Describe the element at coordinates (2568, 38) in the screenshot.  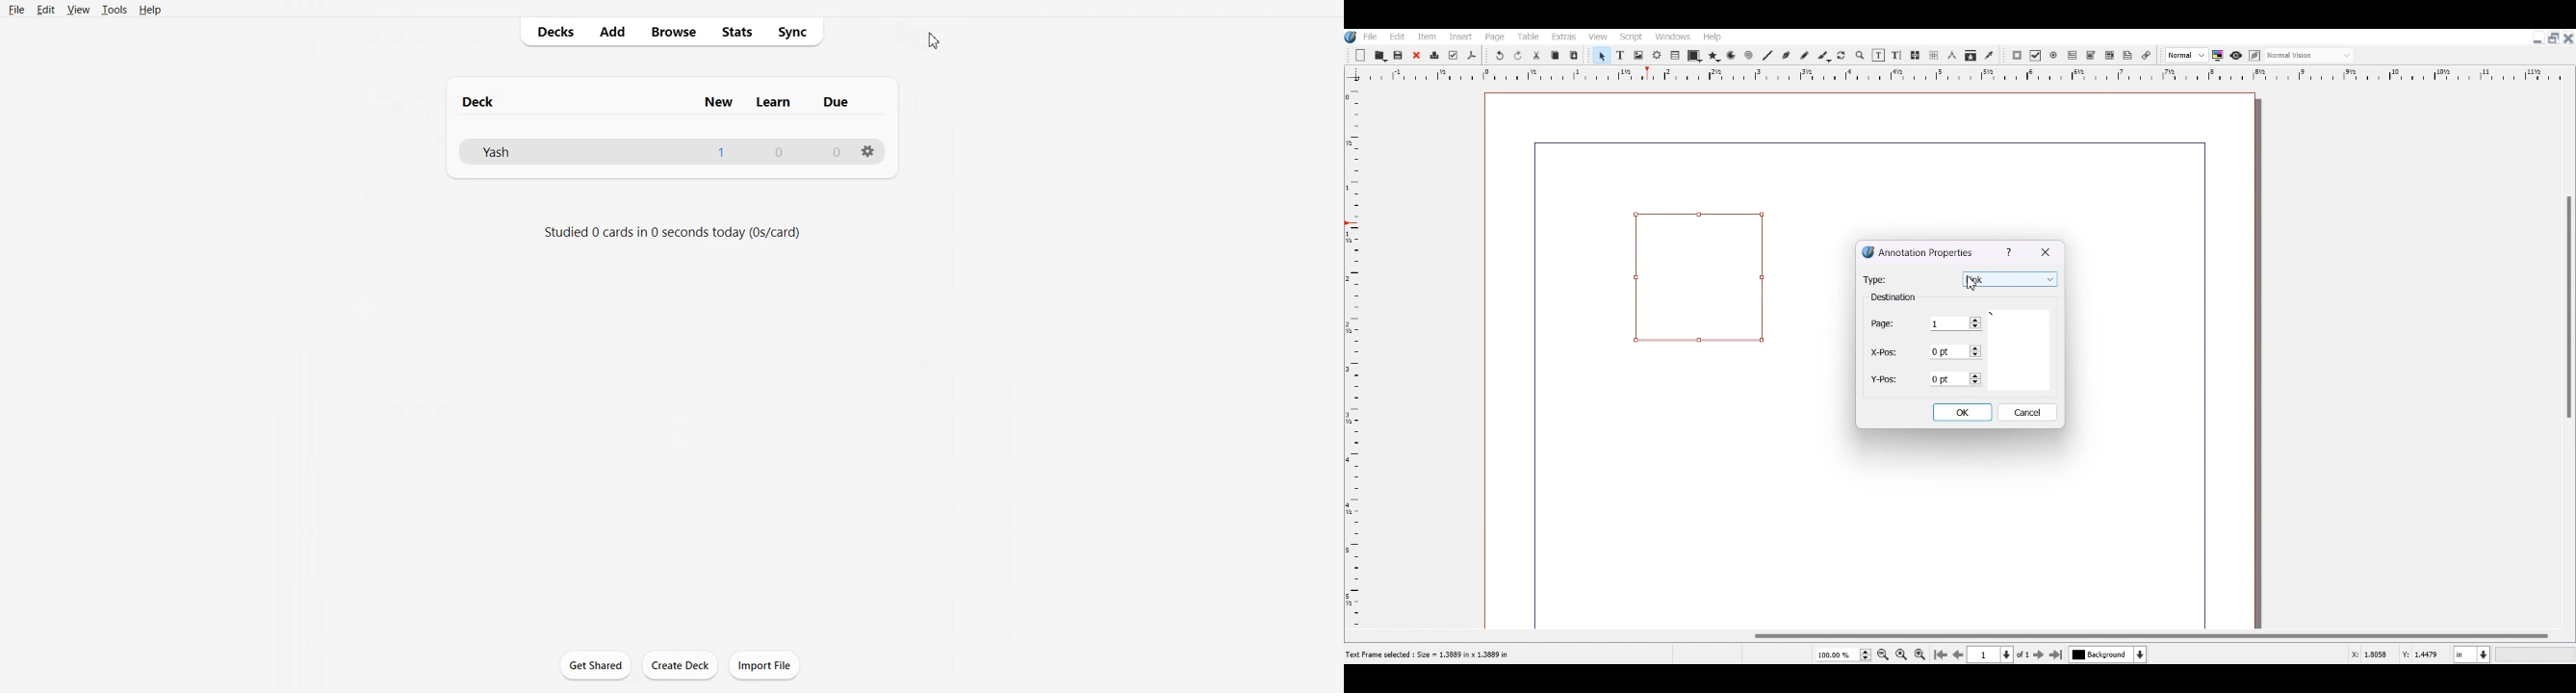
I see `Close` at that location.